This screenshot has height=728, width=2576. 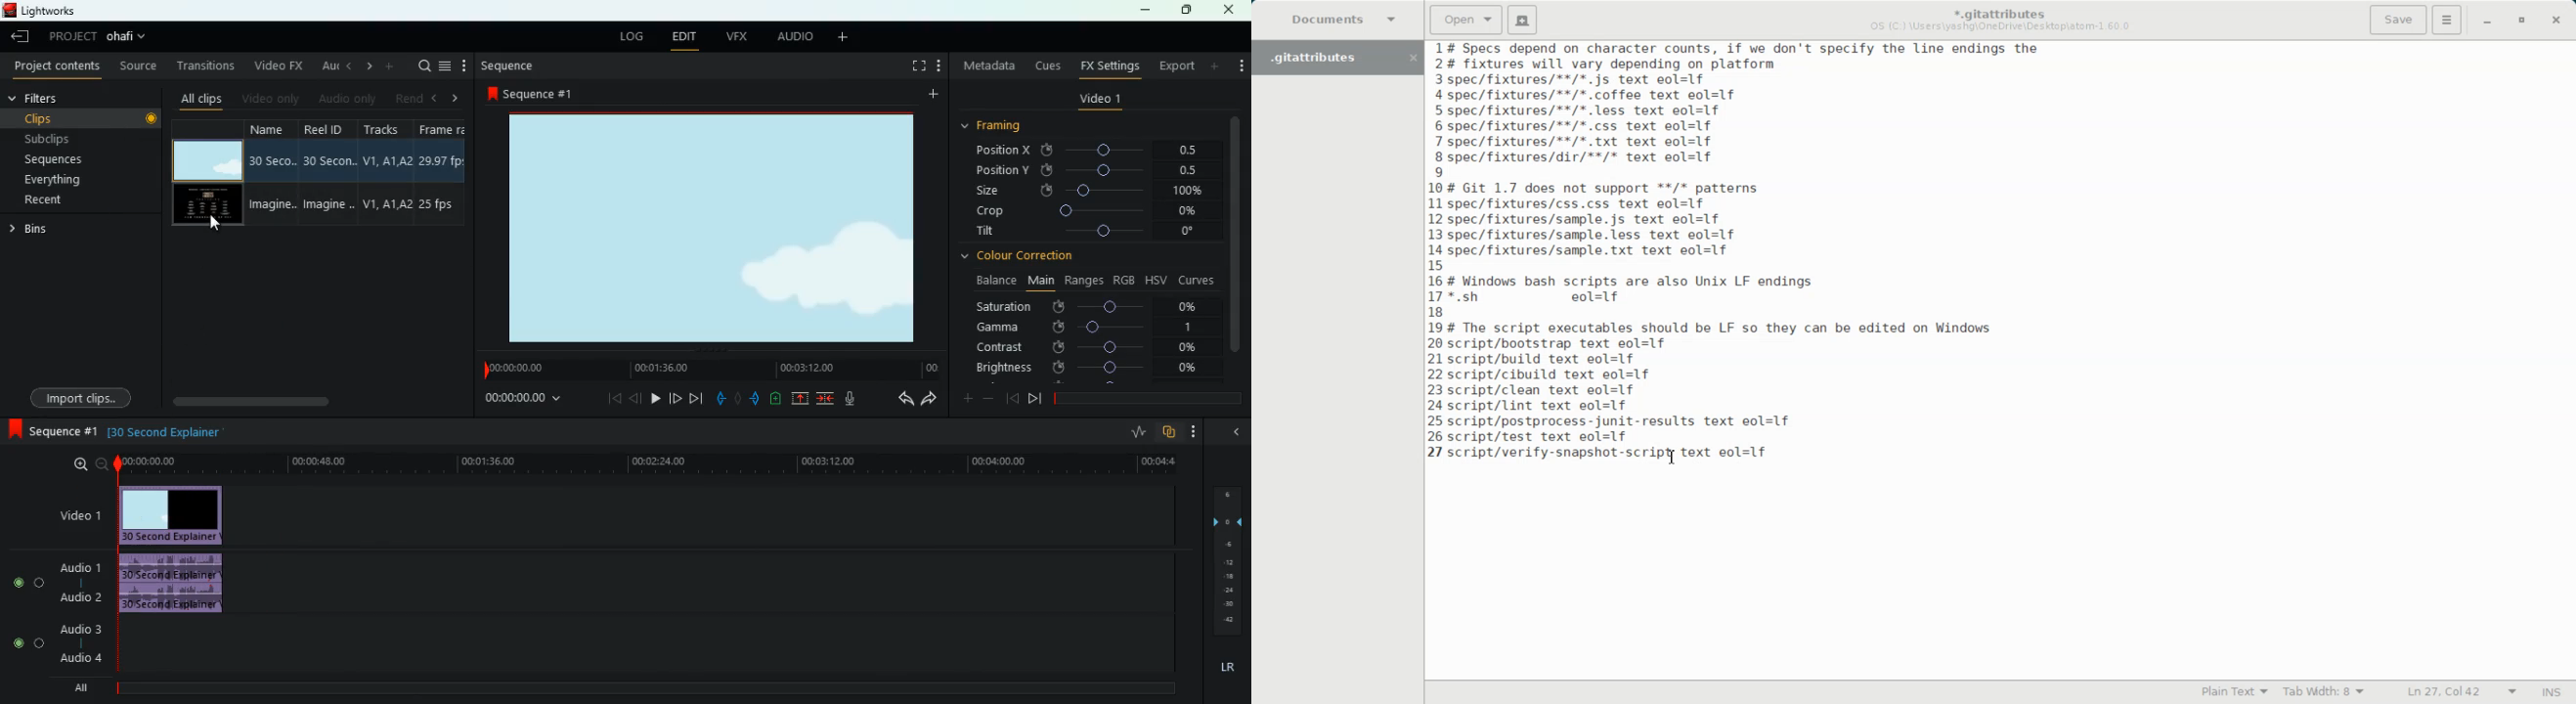 What do you see at coordinates (1097, 151) in the screenshot?
I see `position x` at bounding box center [1097, 151].